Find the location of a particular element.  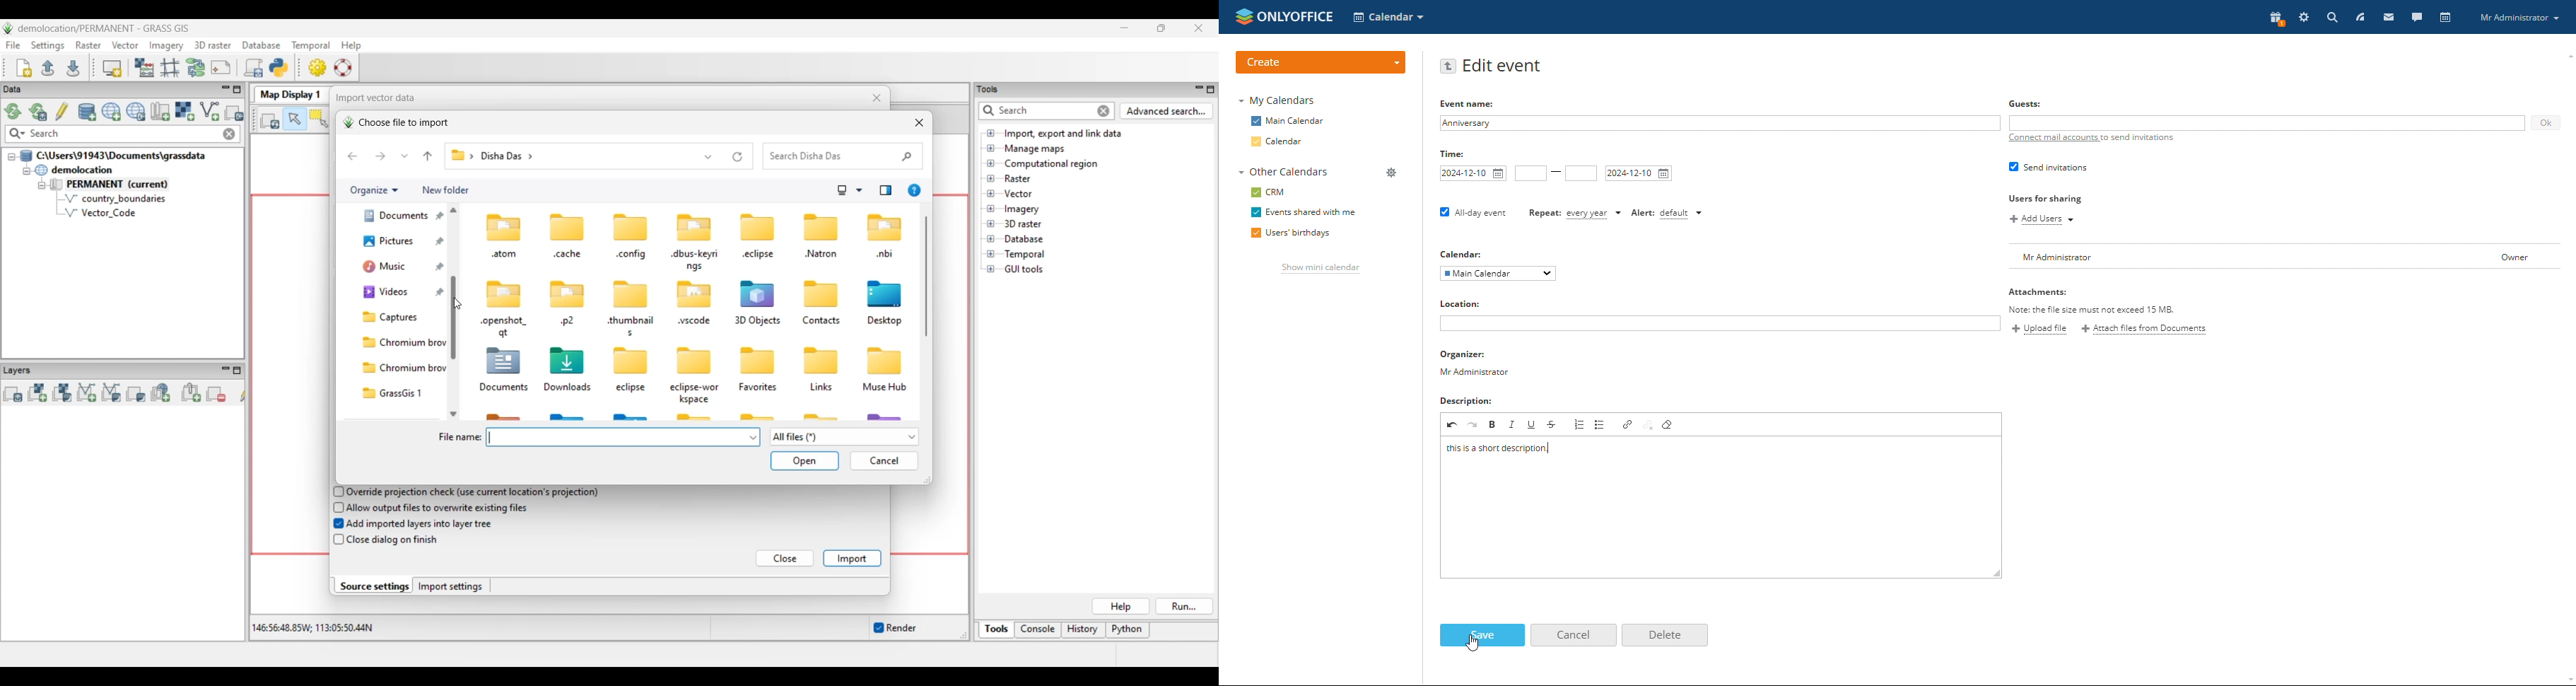

feed is located at coordinates (2359, 17).